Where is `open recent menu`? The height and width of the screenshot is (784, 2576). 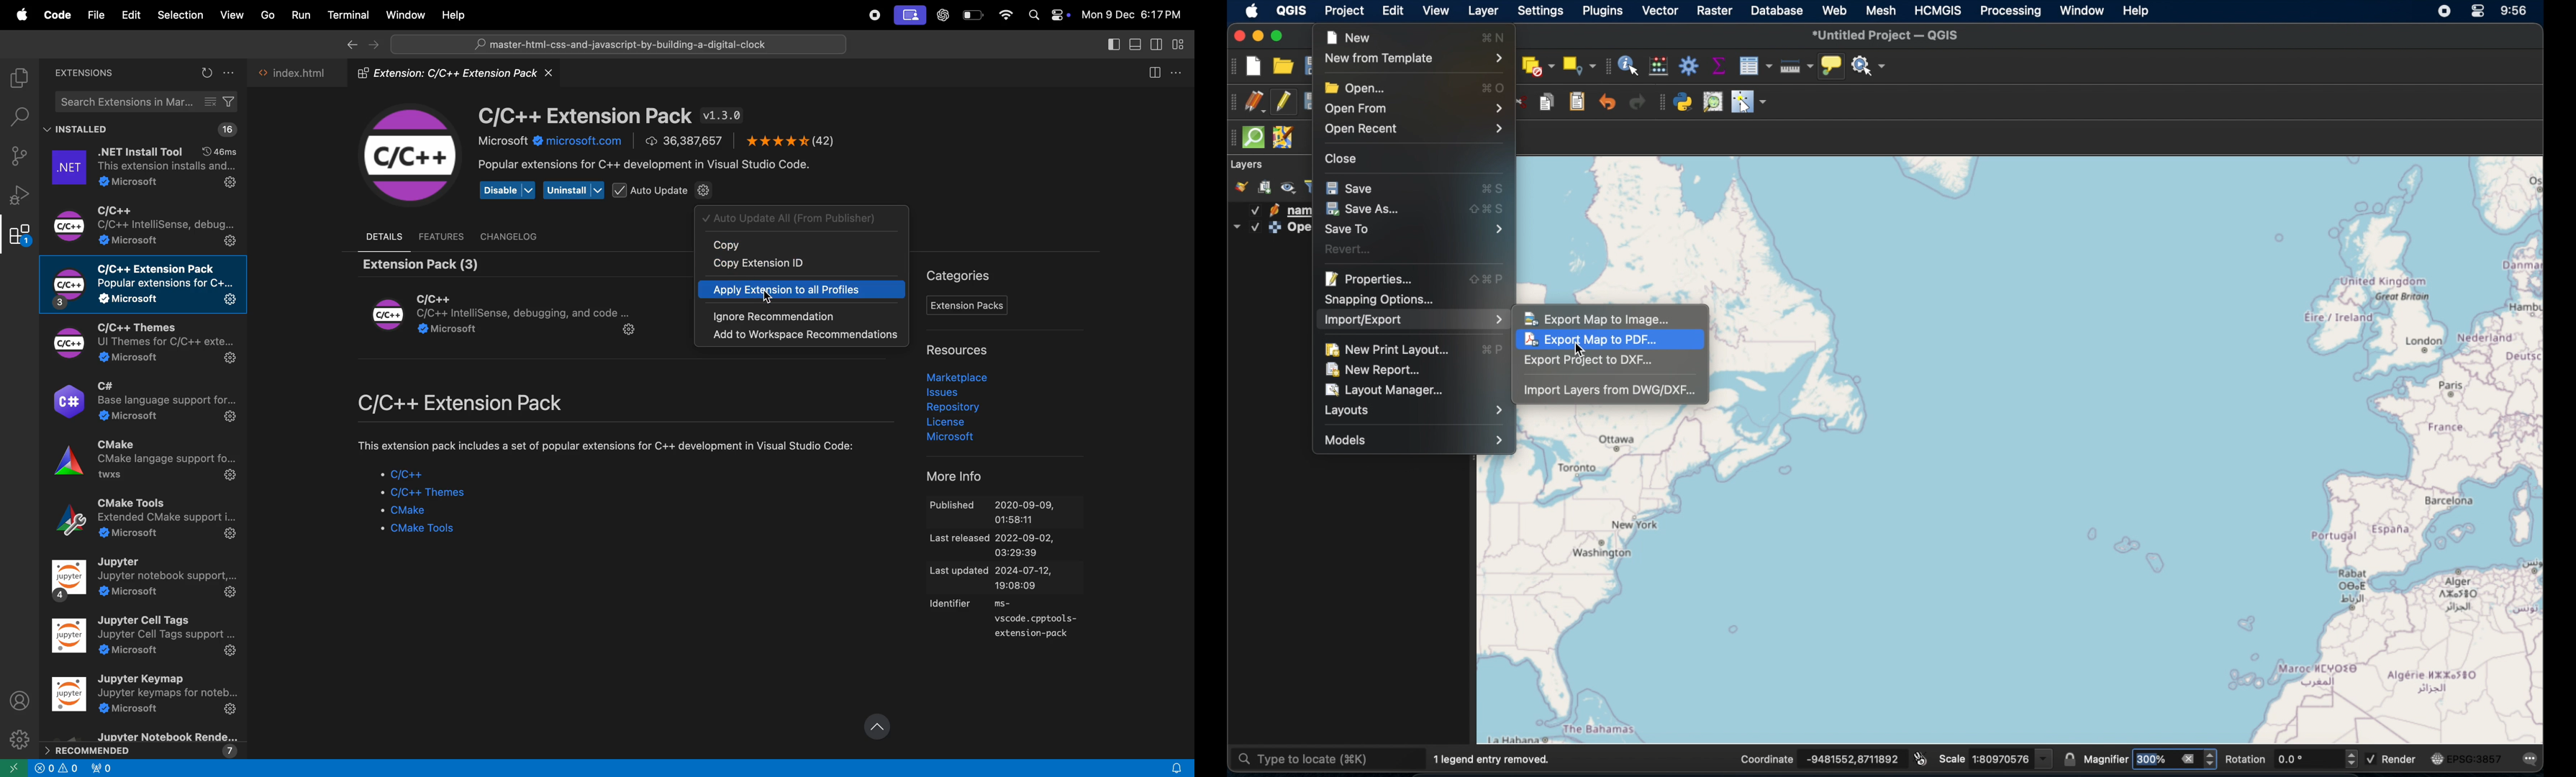 open recent menu is located at coordinates (1416, 129).